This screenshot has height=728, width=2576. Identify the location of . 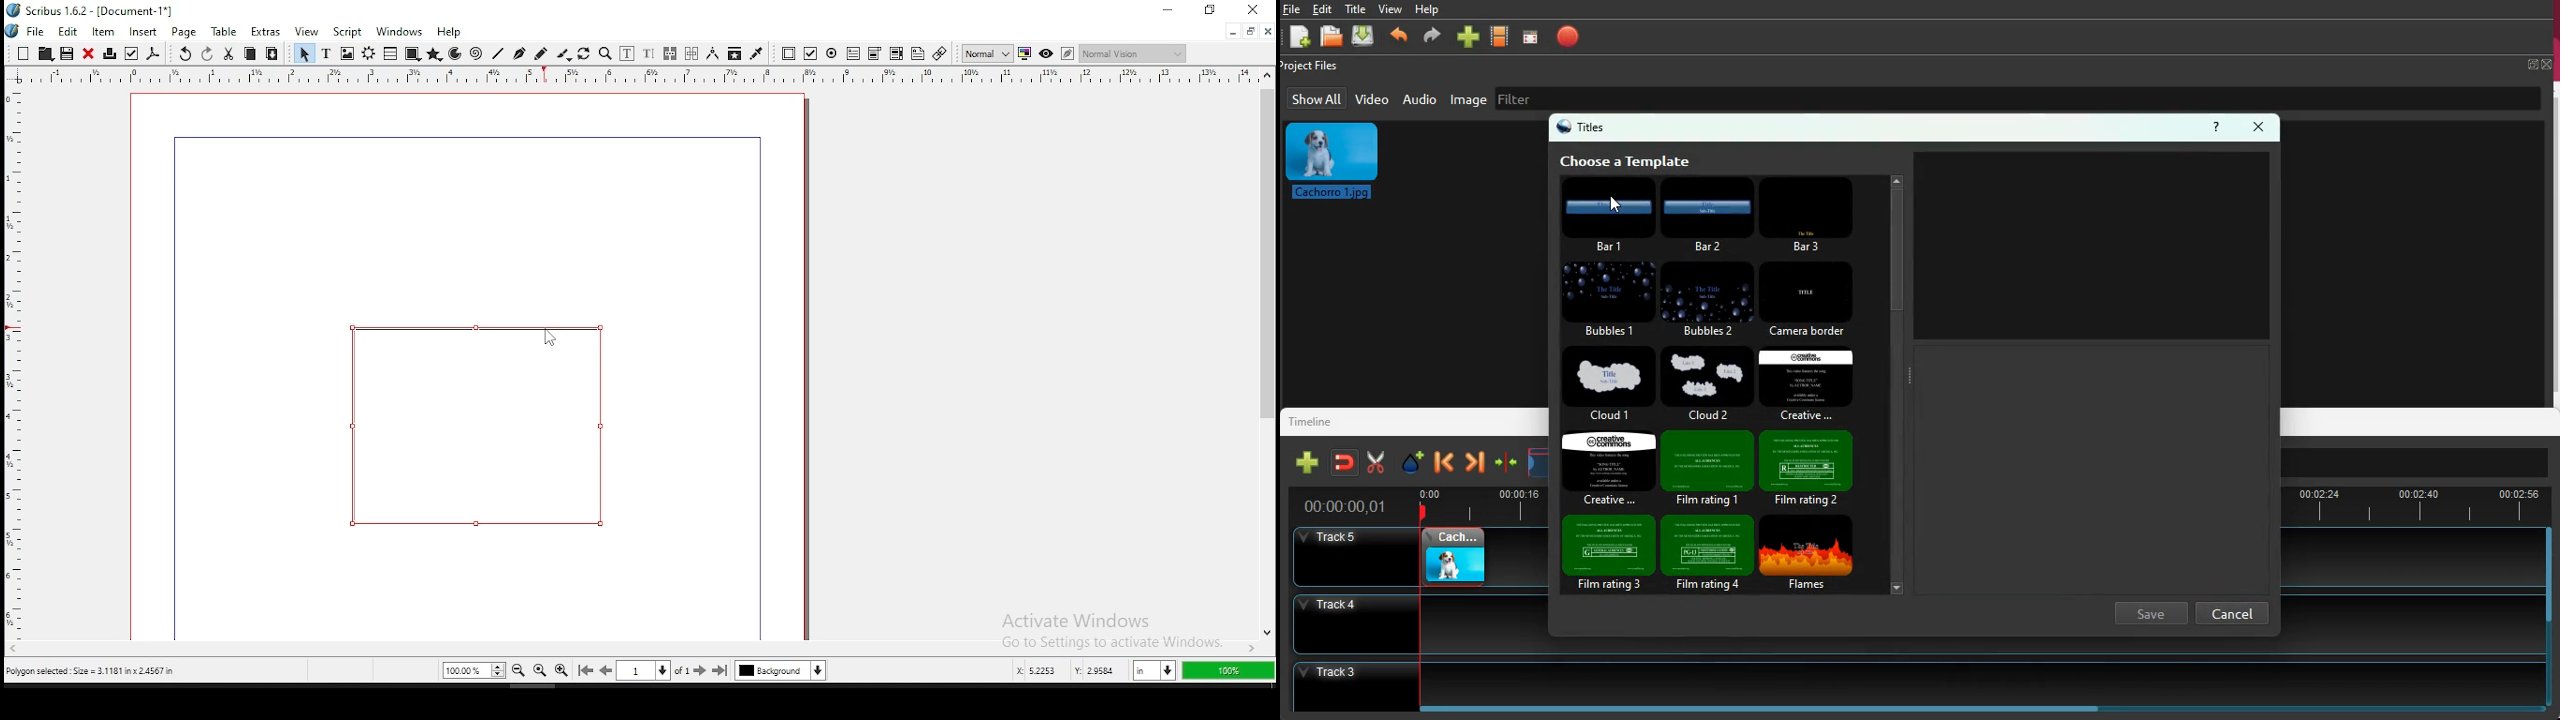
(1347, 507).